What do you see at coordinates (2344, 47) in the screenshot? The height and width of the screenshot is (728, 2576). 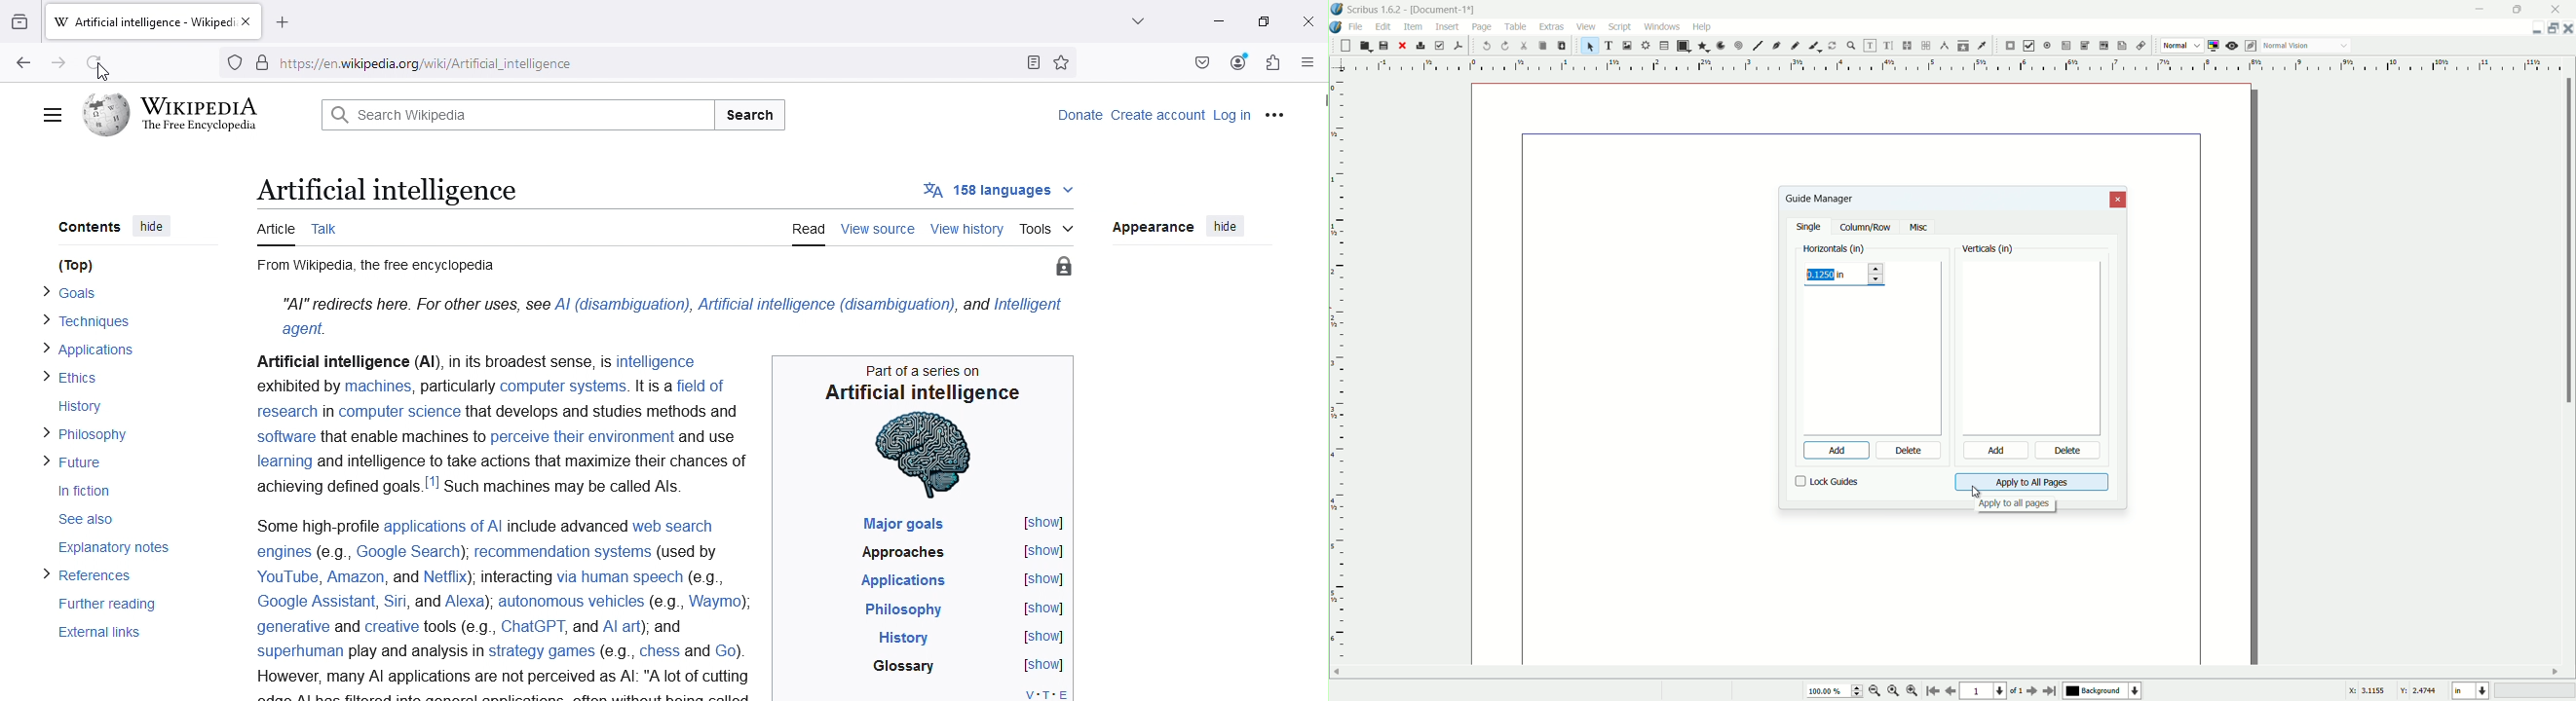 I see `dropdown` at bounding box center [2344, 47].